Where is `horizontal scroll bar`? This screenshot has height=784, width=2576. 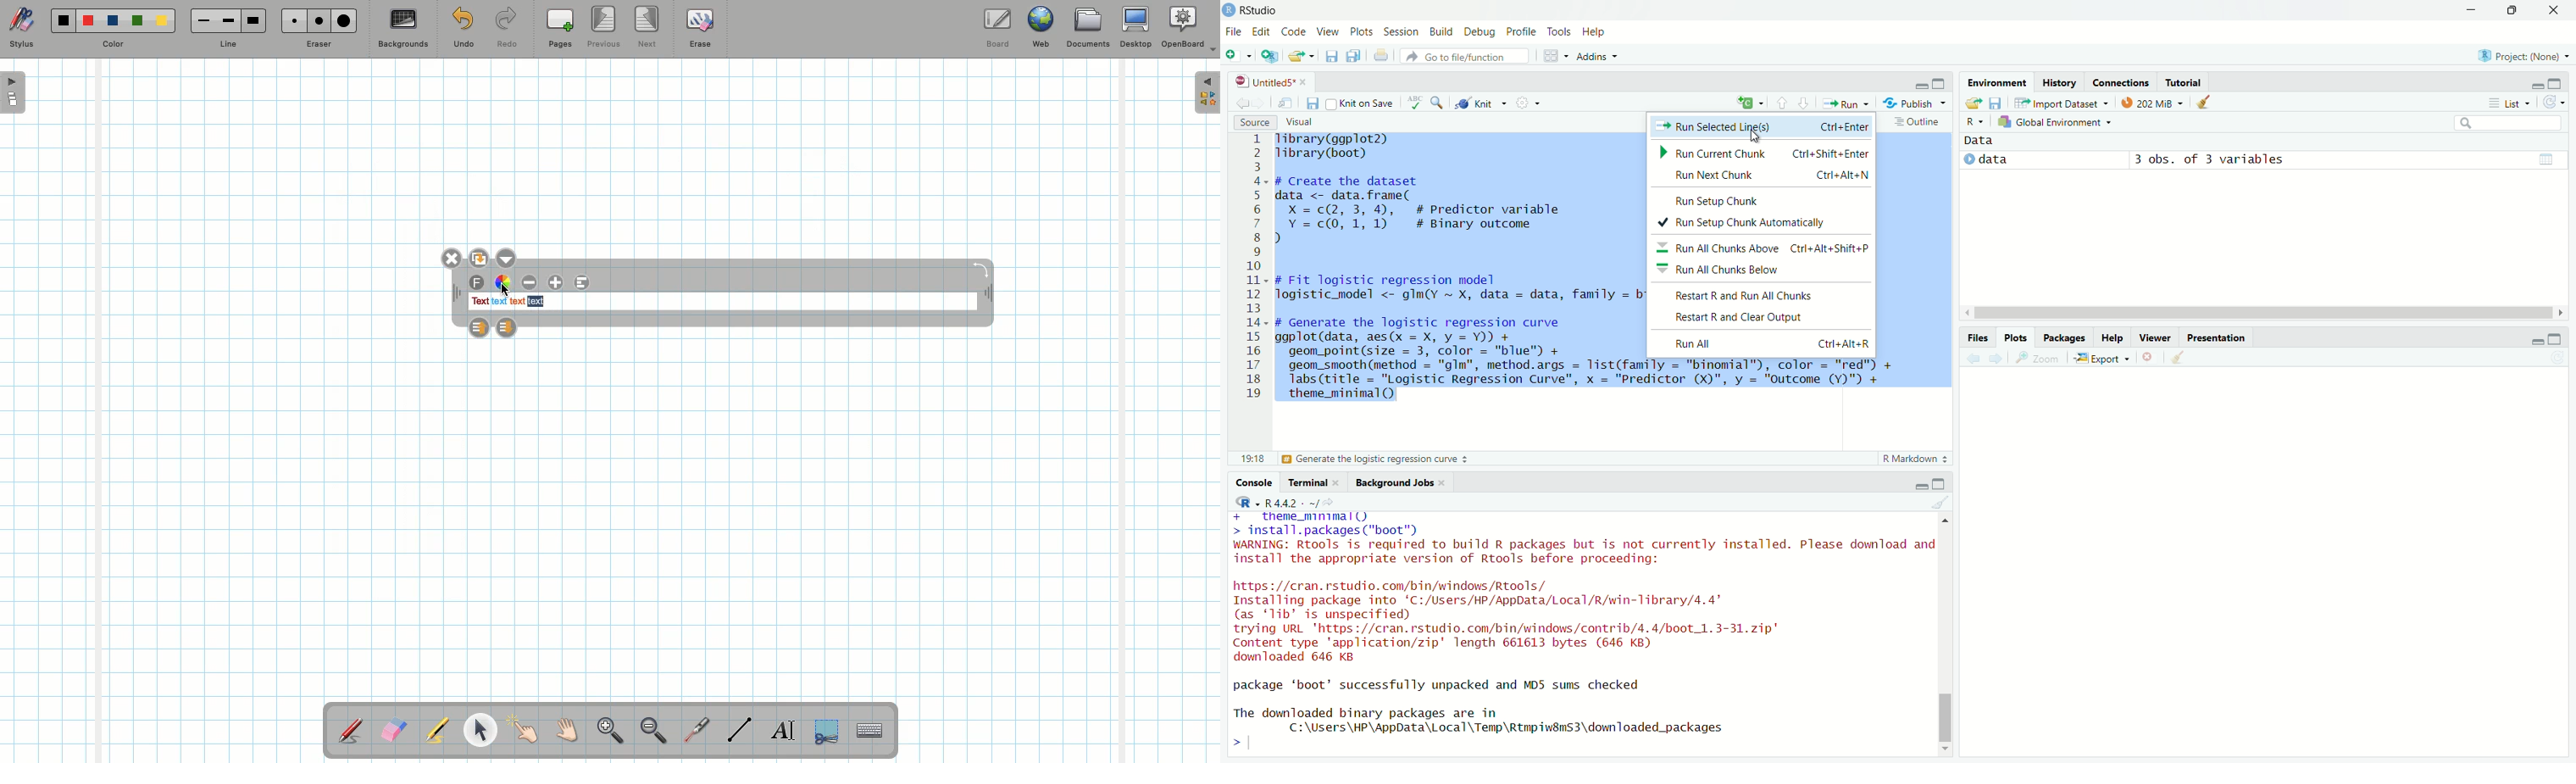 horizontal scroll bar is located at coordinates (2264, 313).